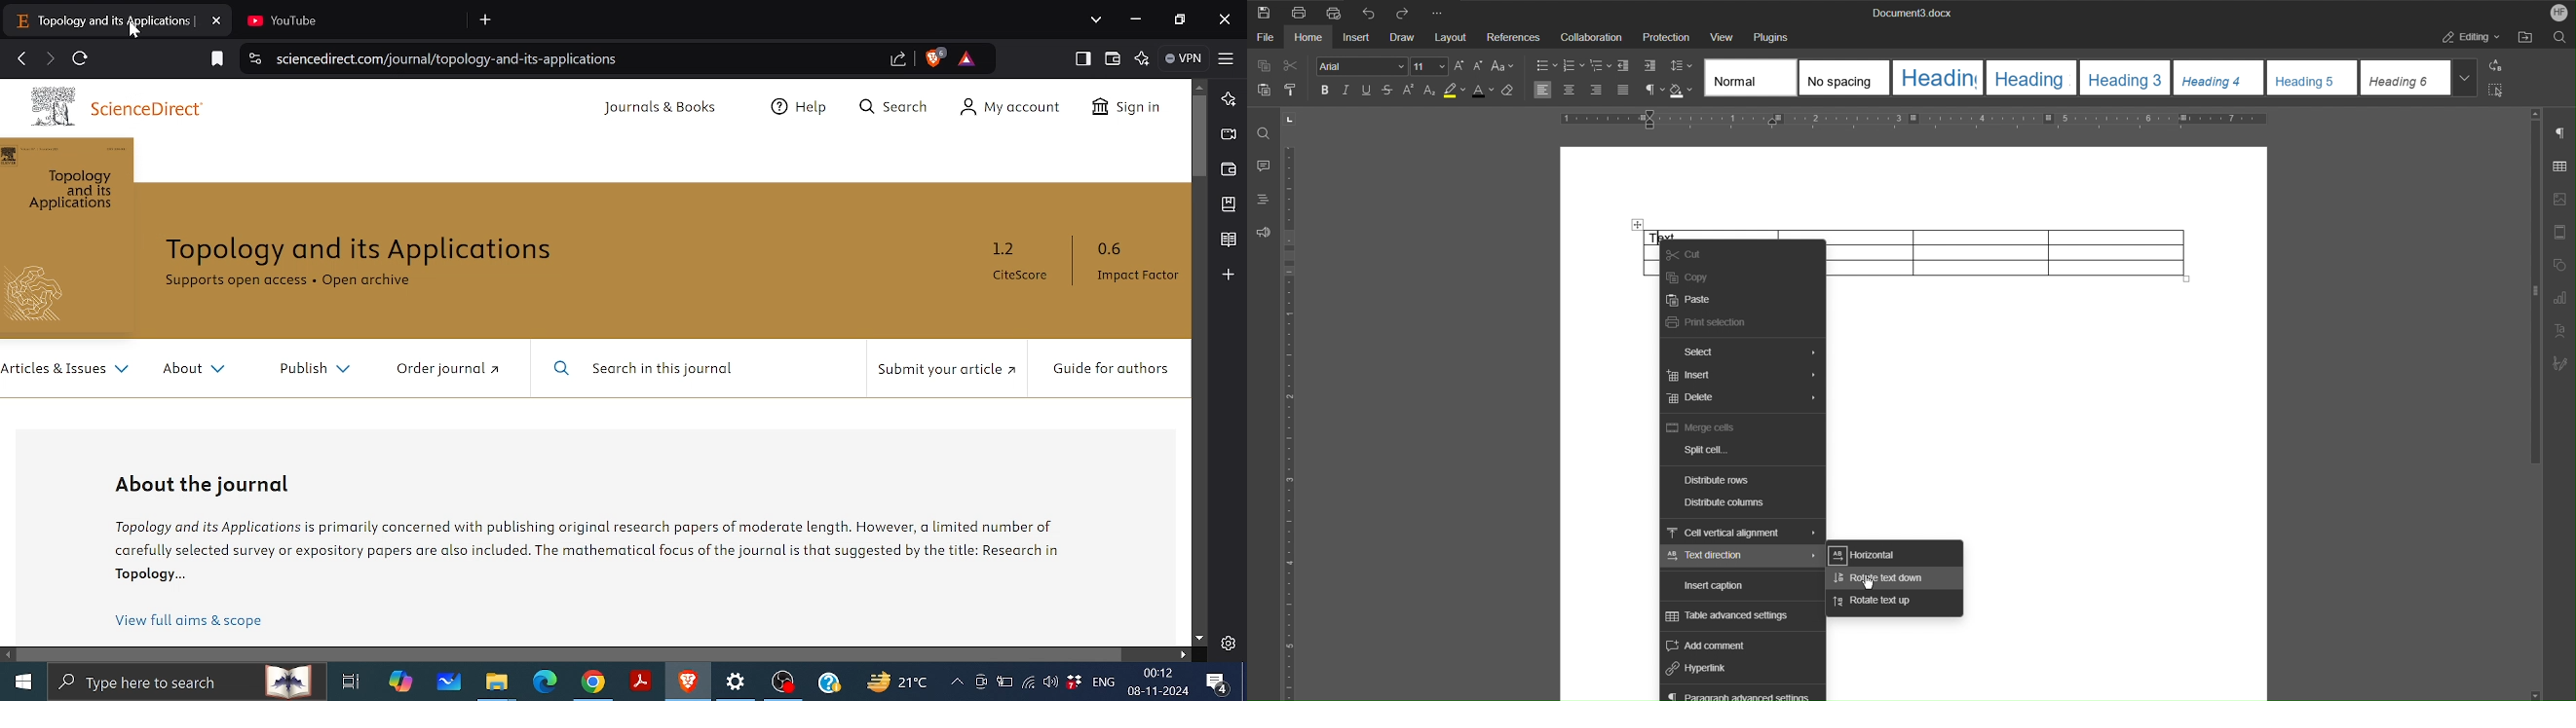  Describe the element at coordinates (2537, 695) in the screenshot. I see `scroll down` at that location.